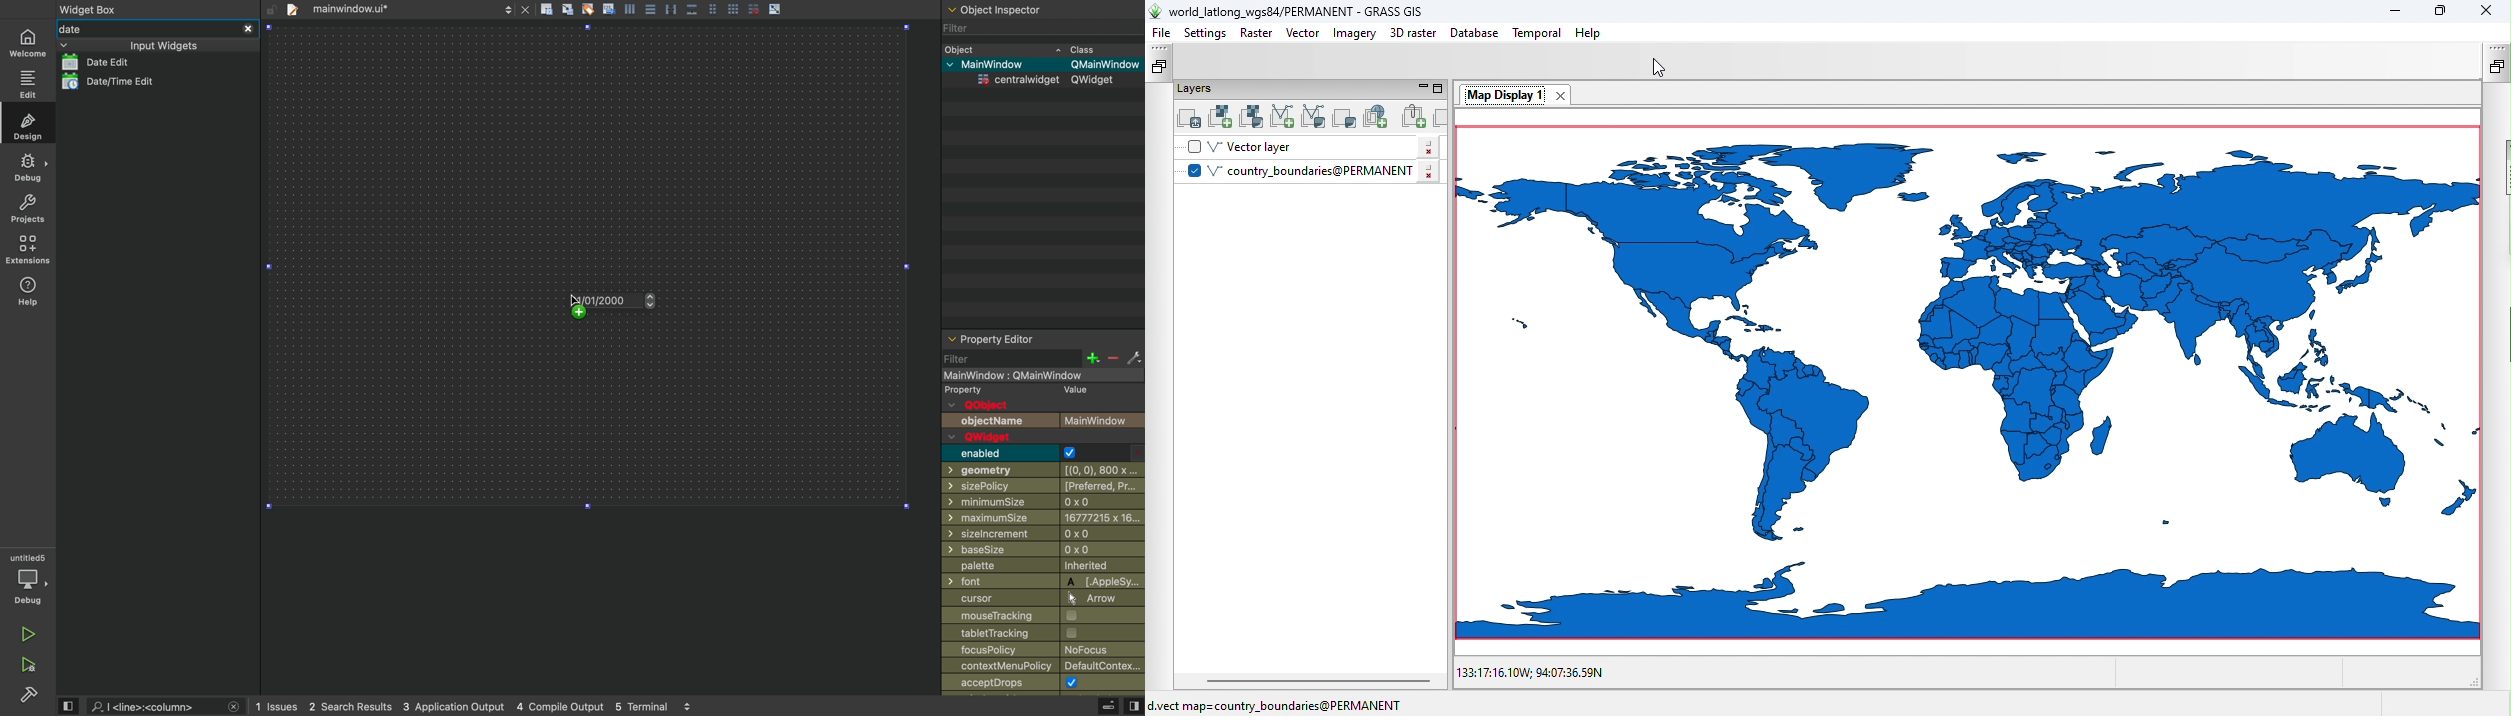 This screenshot has height=728, width=2520. I want to click on contextmenupolicy, so click(1043, 665).